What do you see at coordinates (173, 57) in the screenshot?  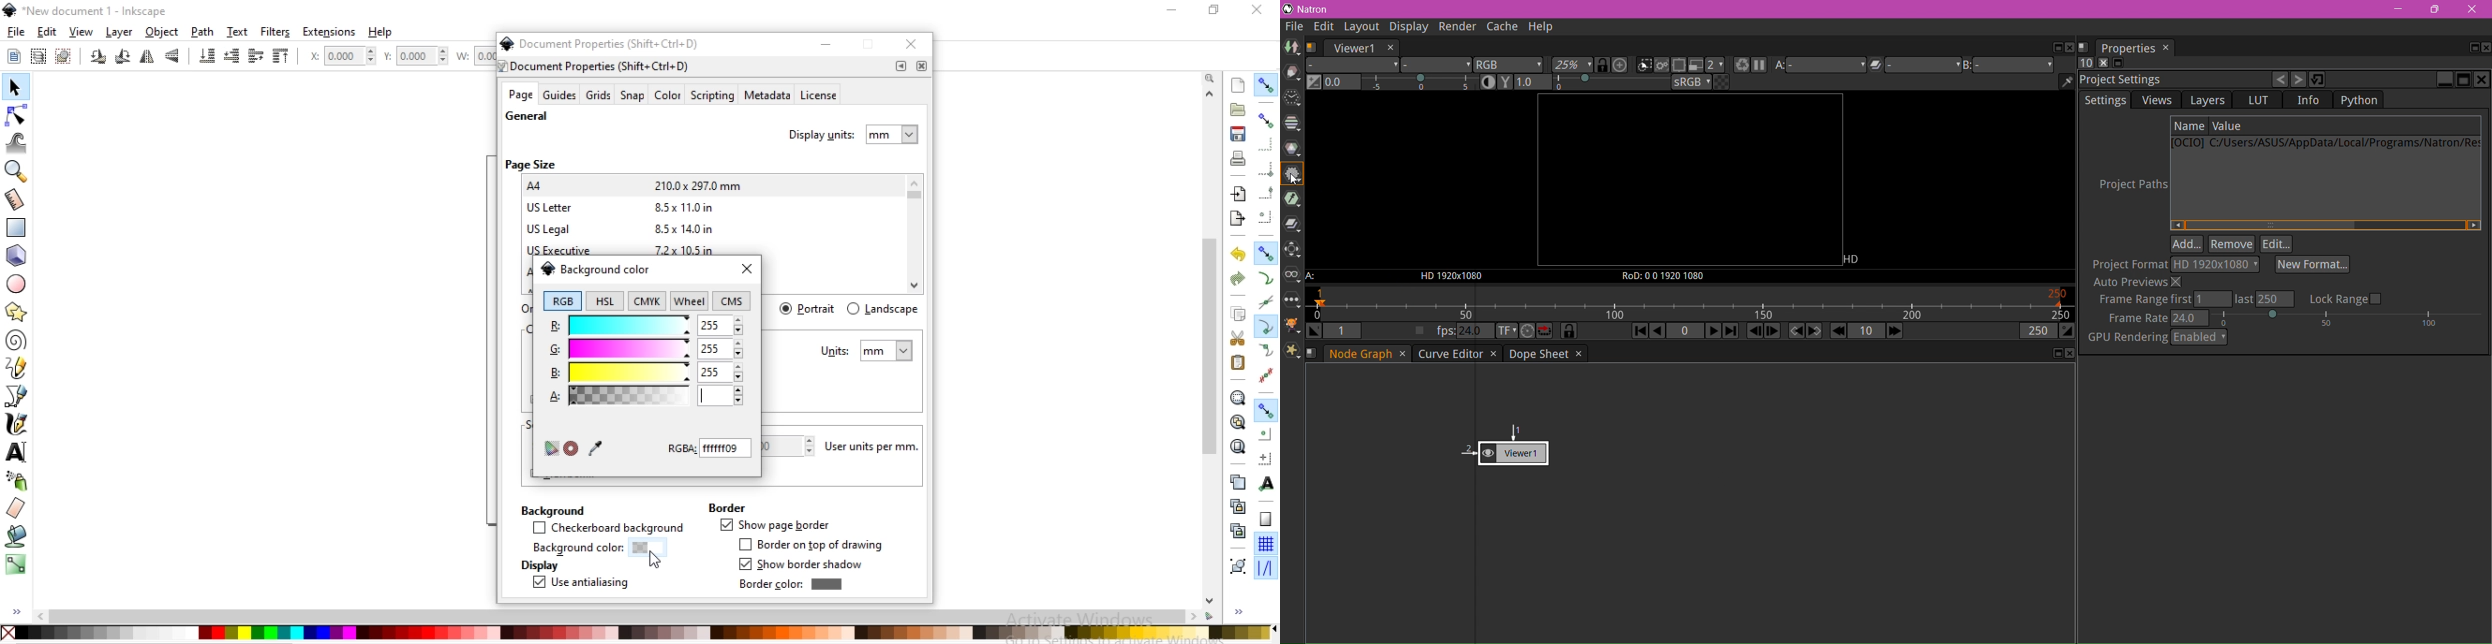 I see `flip vertically` at bounding box center [173, 57].